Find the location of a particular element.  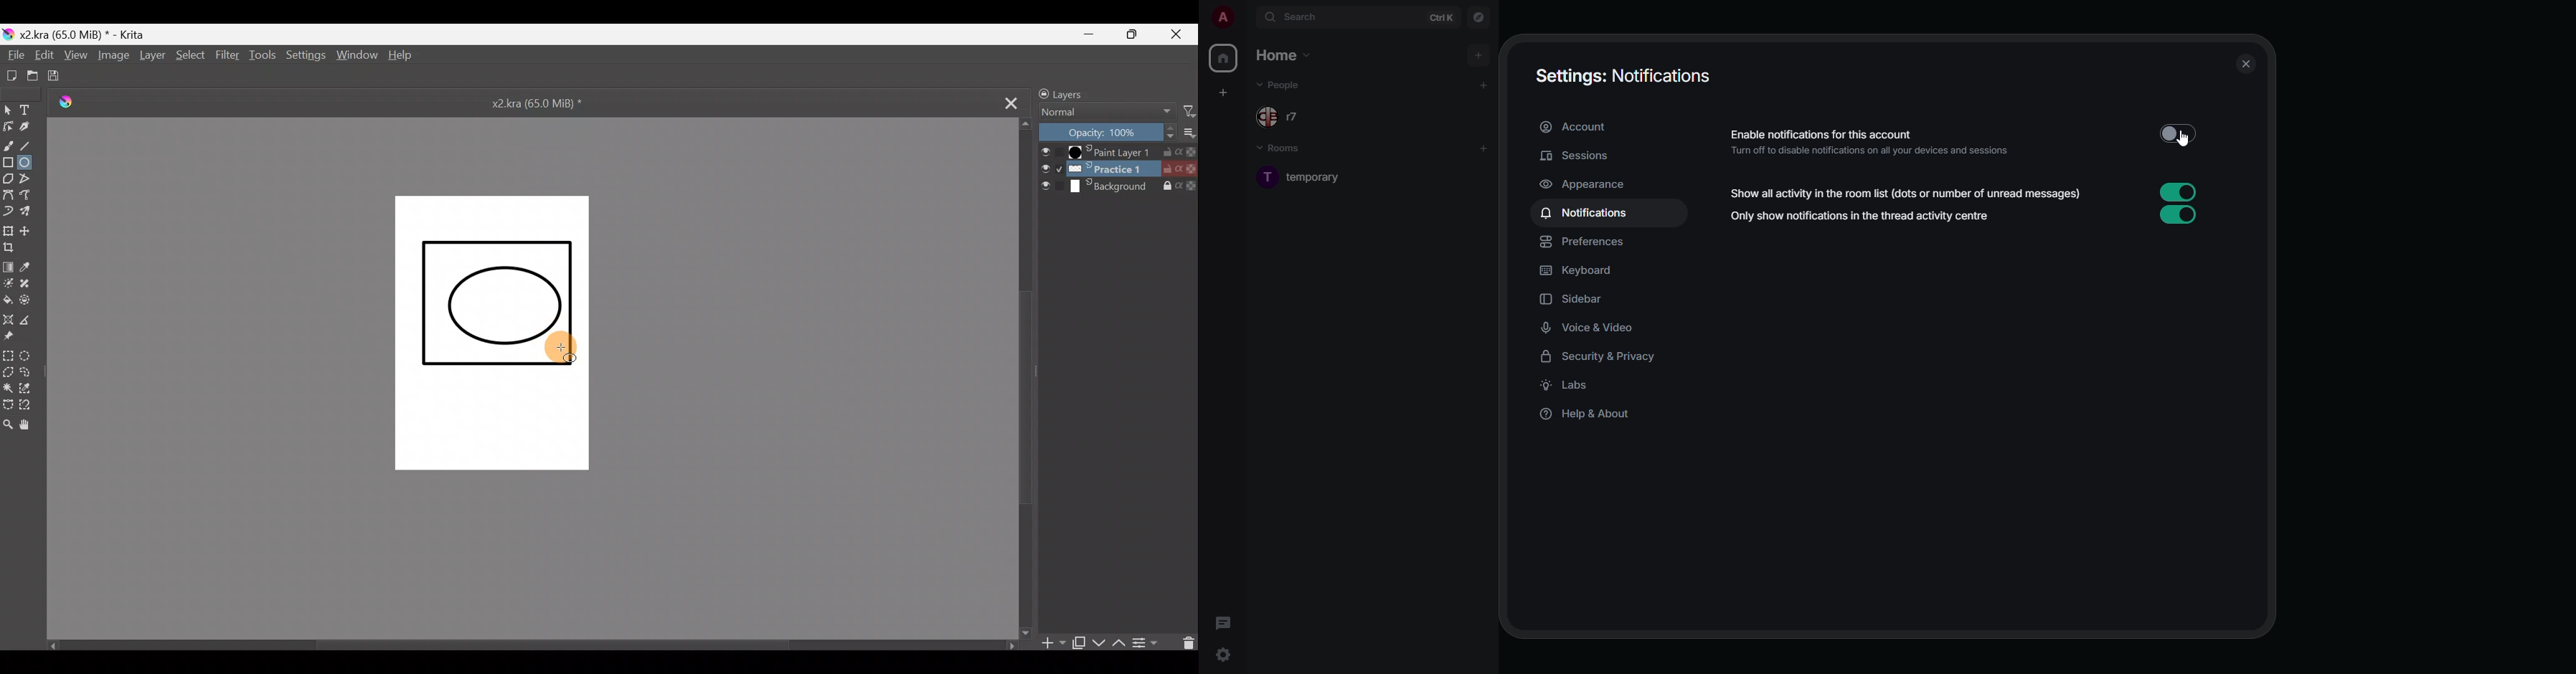

add is located at coordinates (1487, 82).